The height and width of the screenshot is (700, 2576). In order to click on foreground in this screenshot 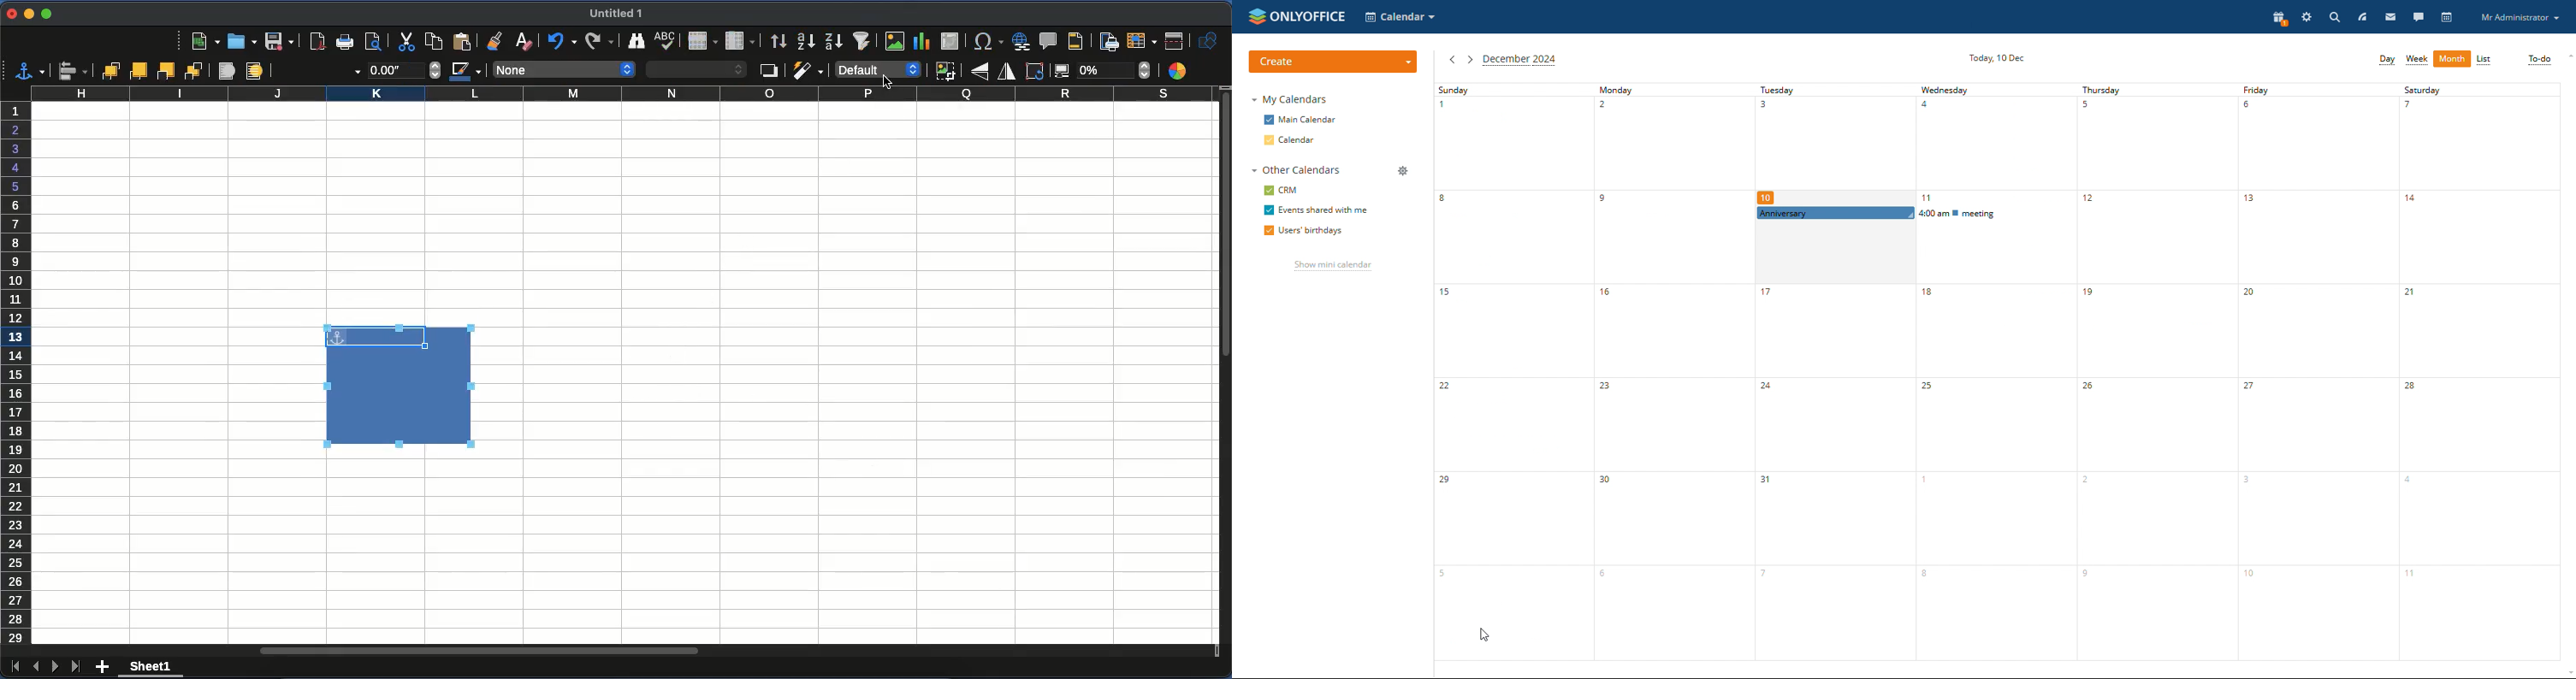, I will do `click(225, 72)`.